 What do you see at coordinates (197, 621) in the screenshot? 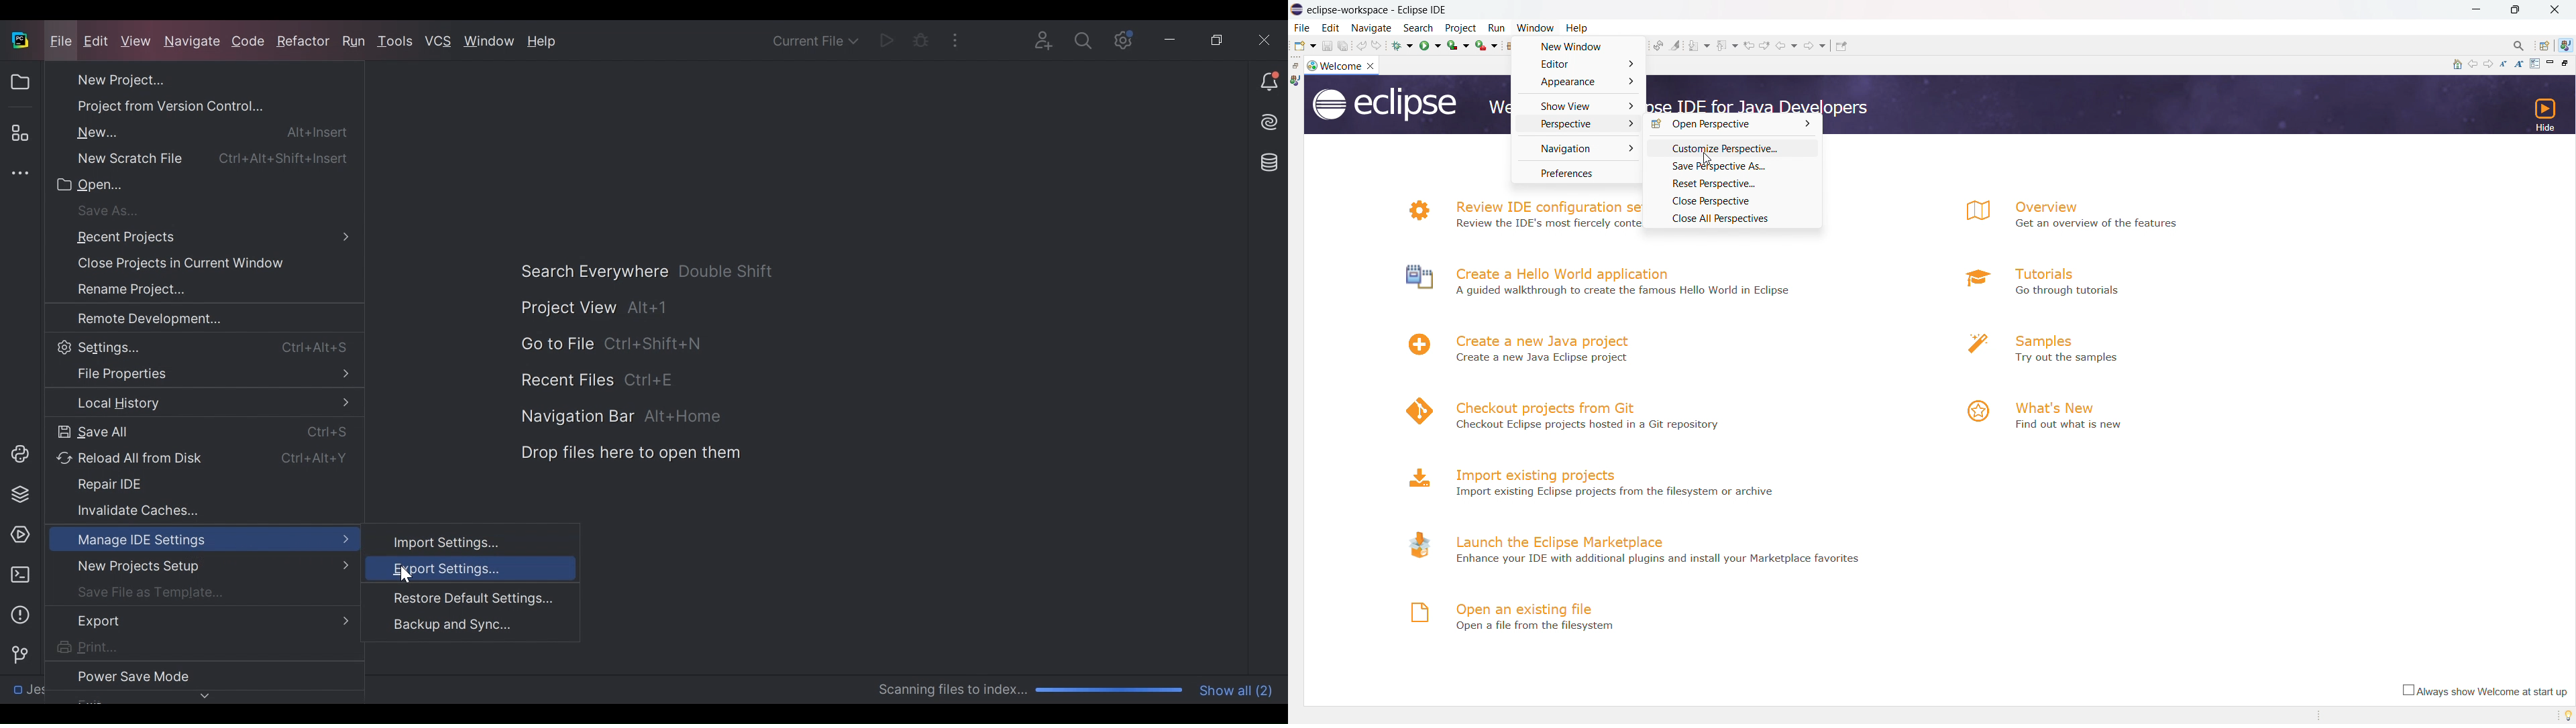
I see `Export` at bounding box center [197, 621].